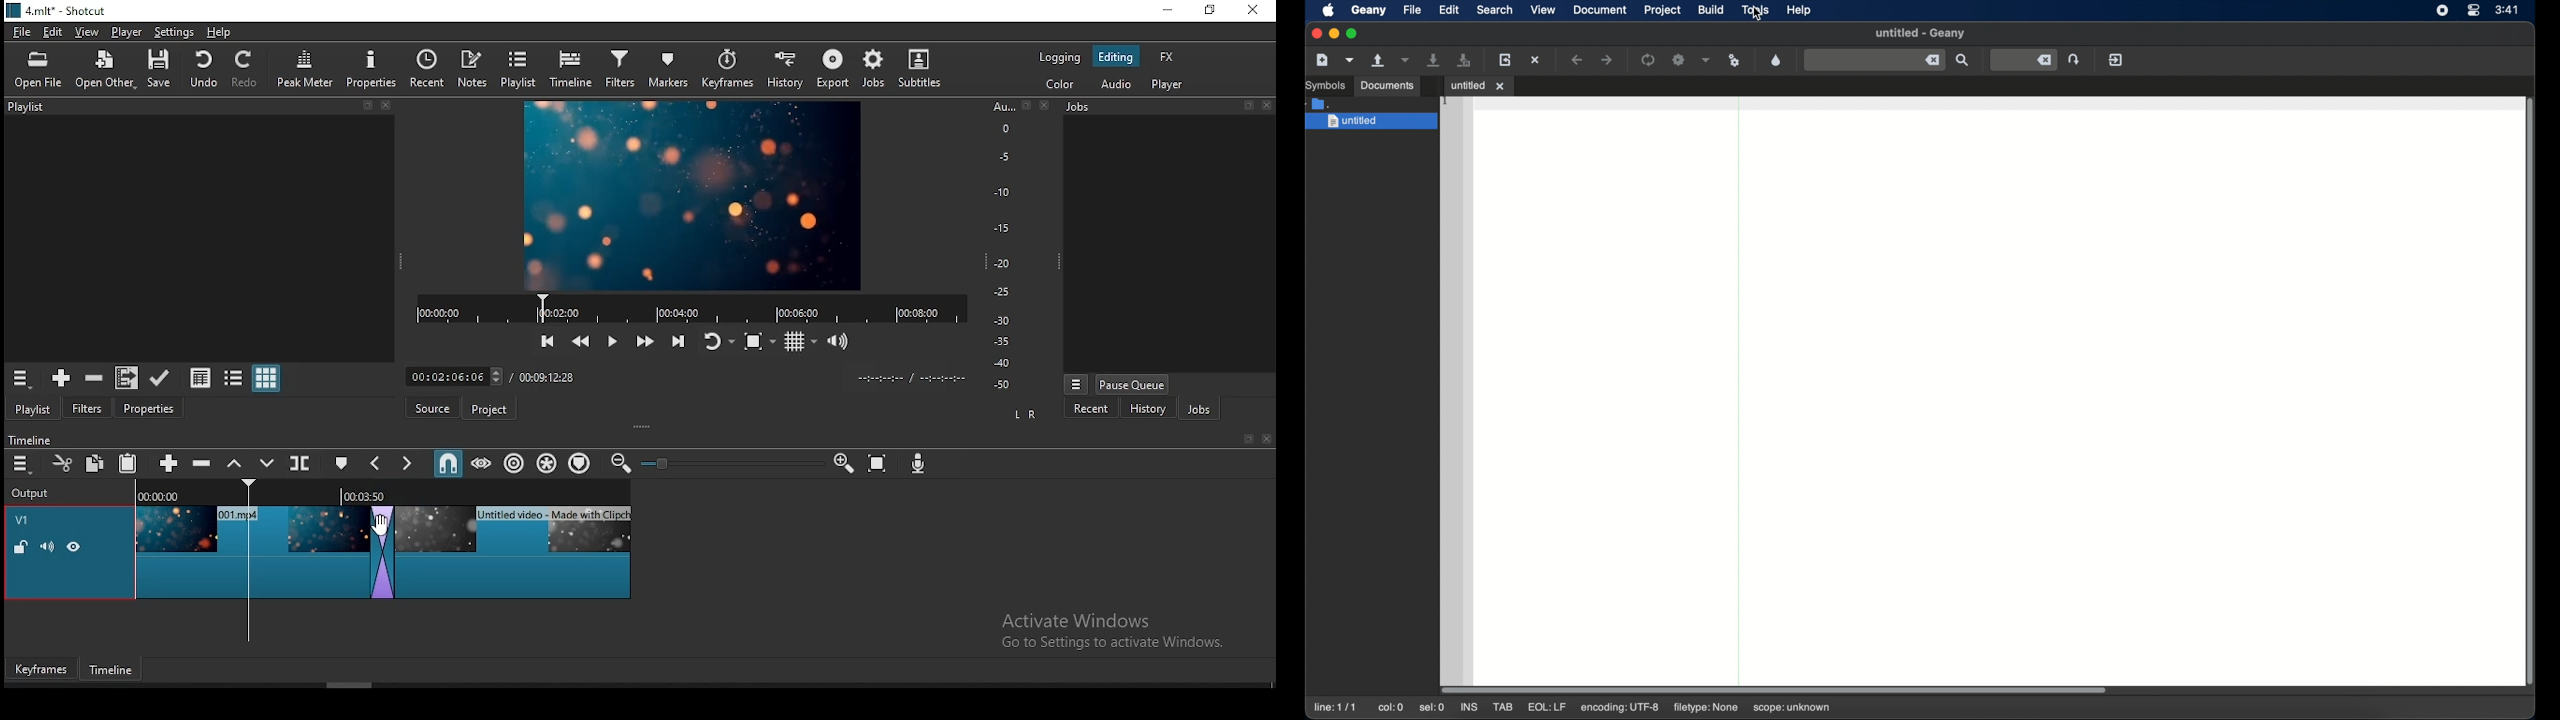 This screenshot has height=728, width=2576. Describe the element at coordinates (196, 109) in the screenshot. I see `playlist` at that location.